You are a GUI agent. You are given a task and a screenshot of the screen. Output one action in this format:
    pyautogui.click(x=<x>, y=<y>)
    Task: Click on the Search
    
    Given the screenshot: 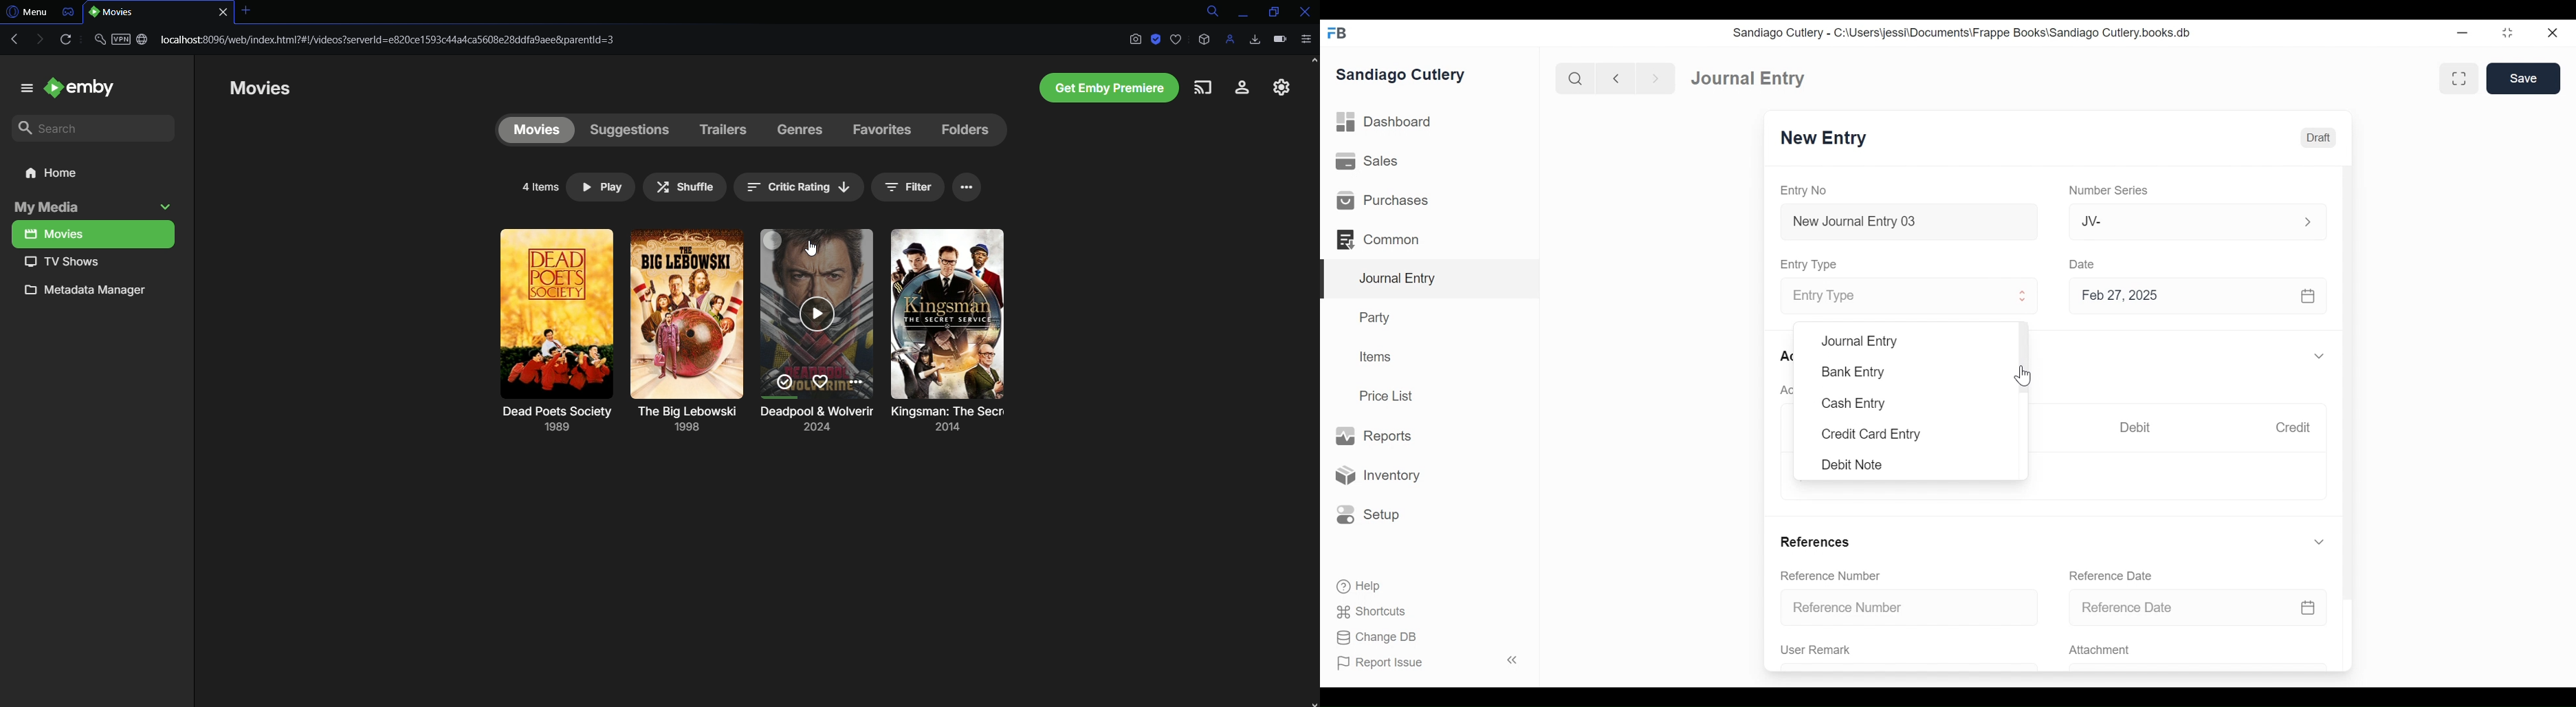 What is the action you would take?
    pyautogui.click(x=1574, y=78)
    